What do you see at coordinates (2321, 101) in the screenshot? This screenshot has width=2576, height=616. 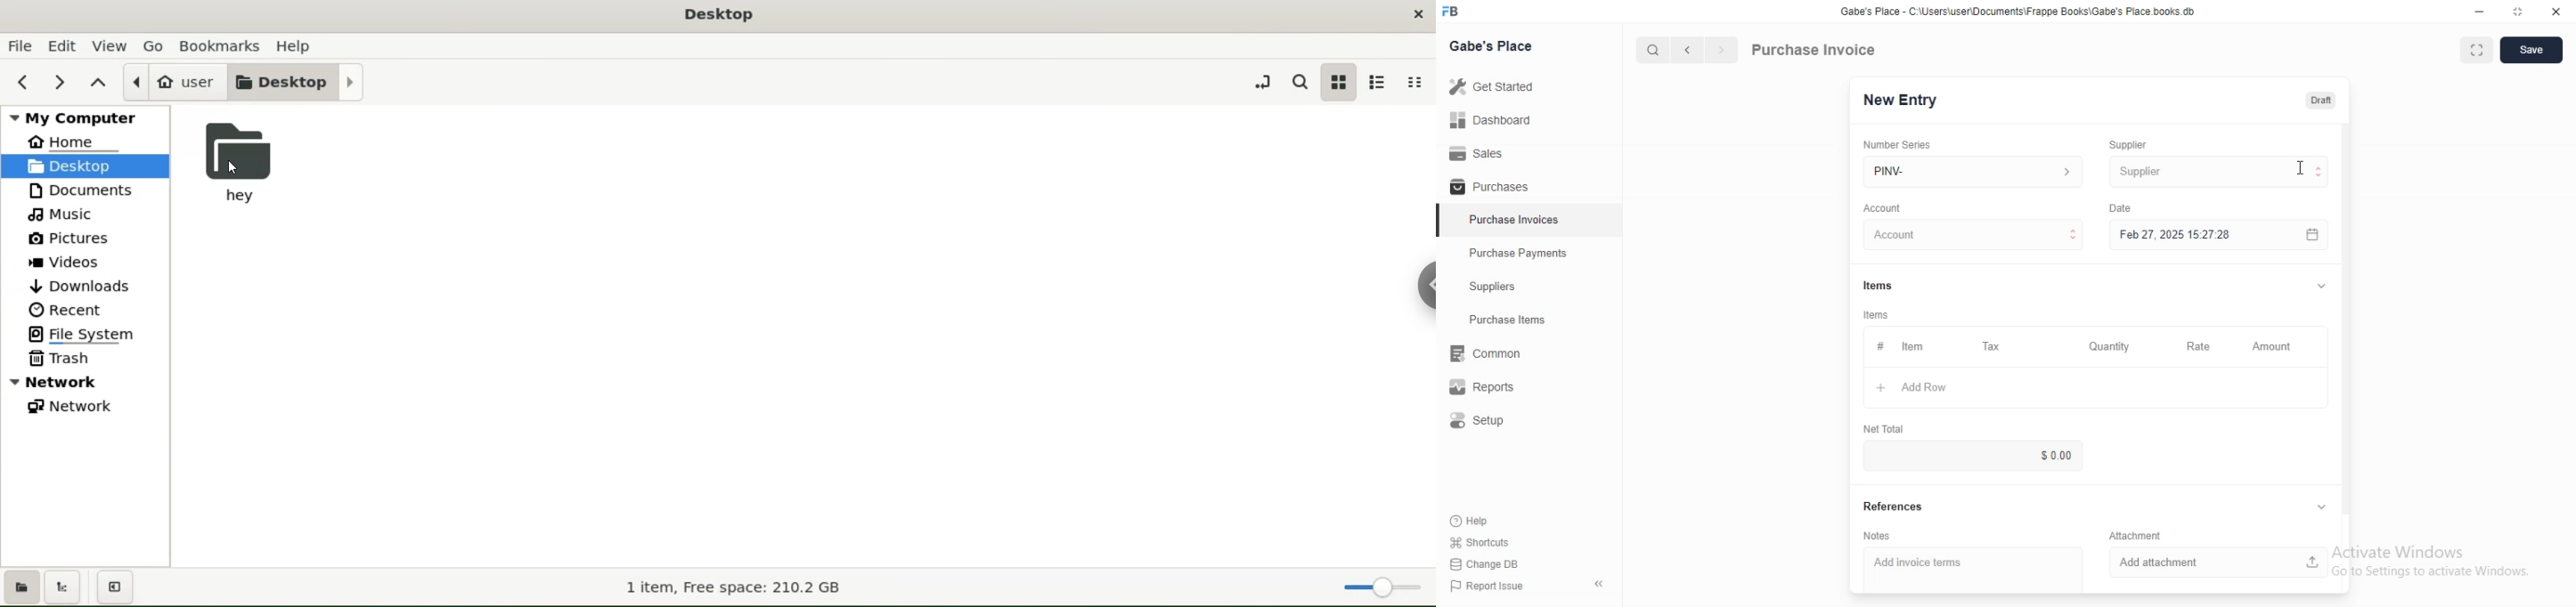 I see `Draft` at bounding box center [2321, 101].